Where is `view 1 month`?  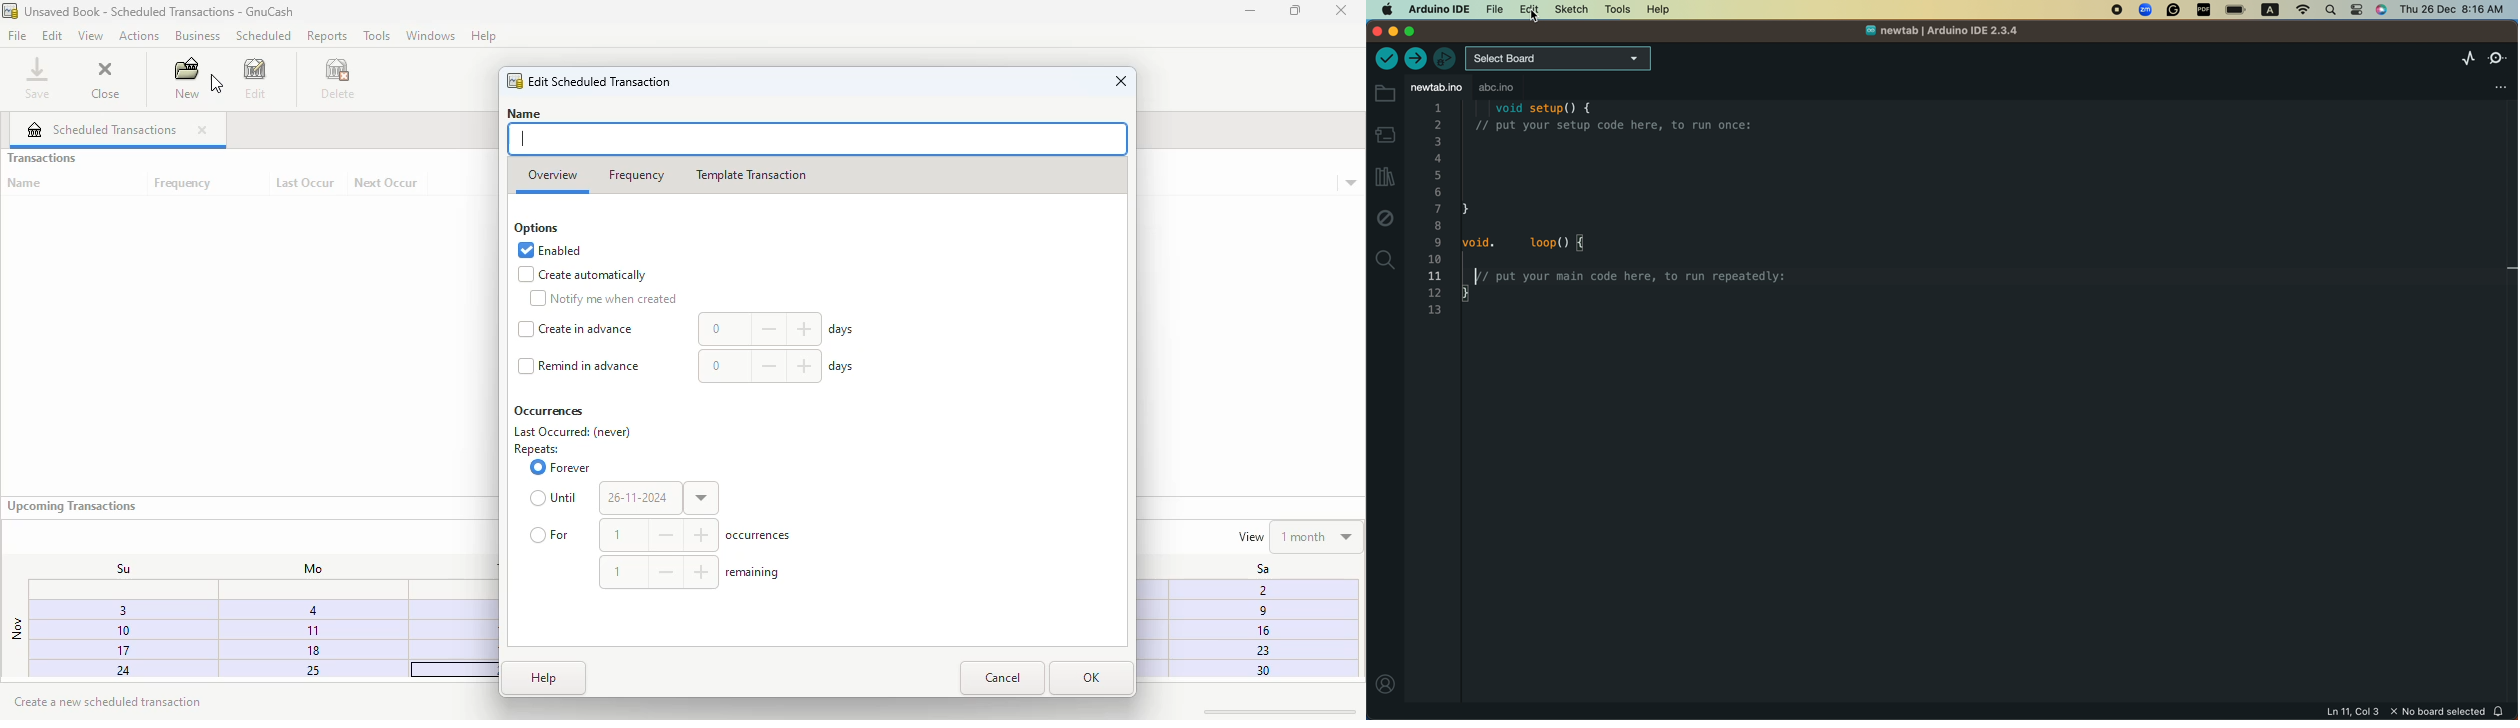 view 1 month is located at coordinates (1298, 535).